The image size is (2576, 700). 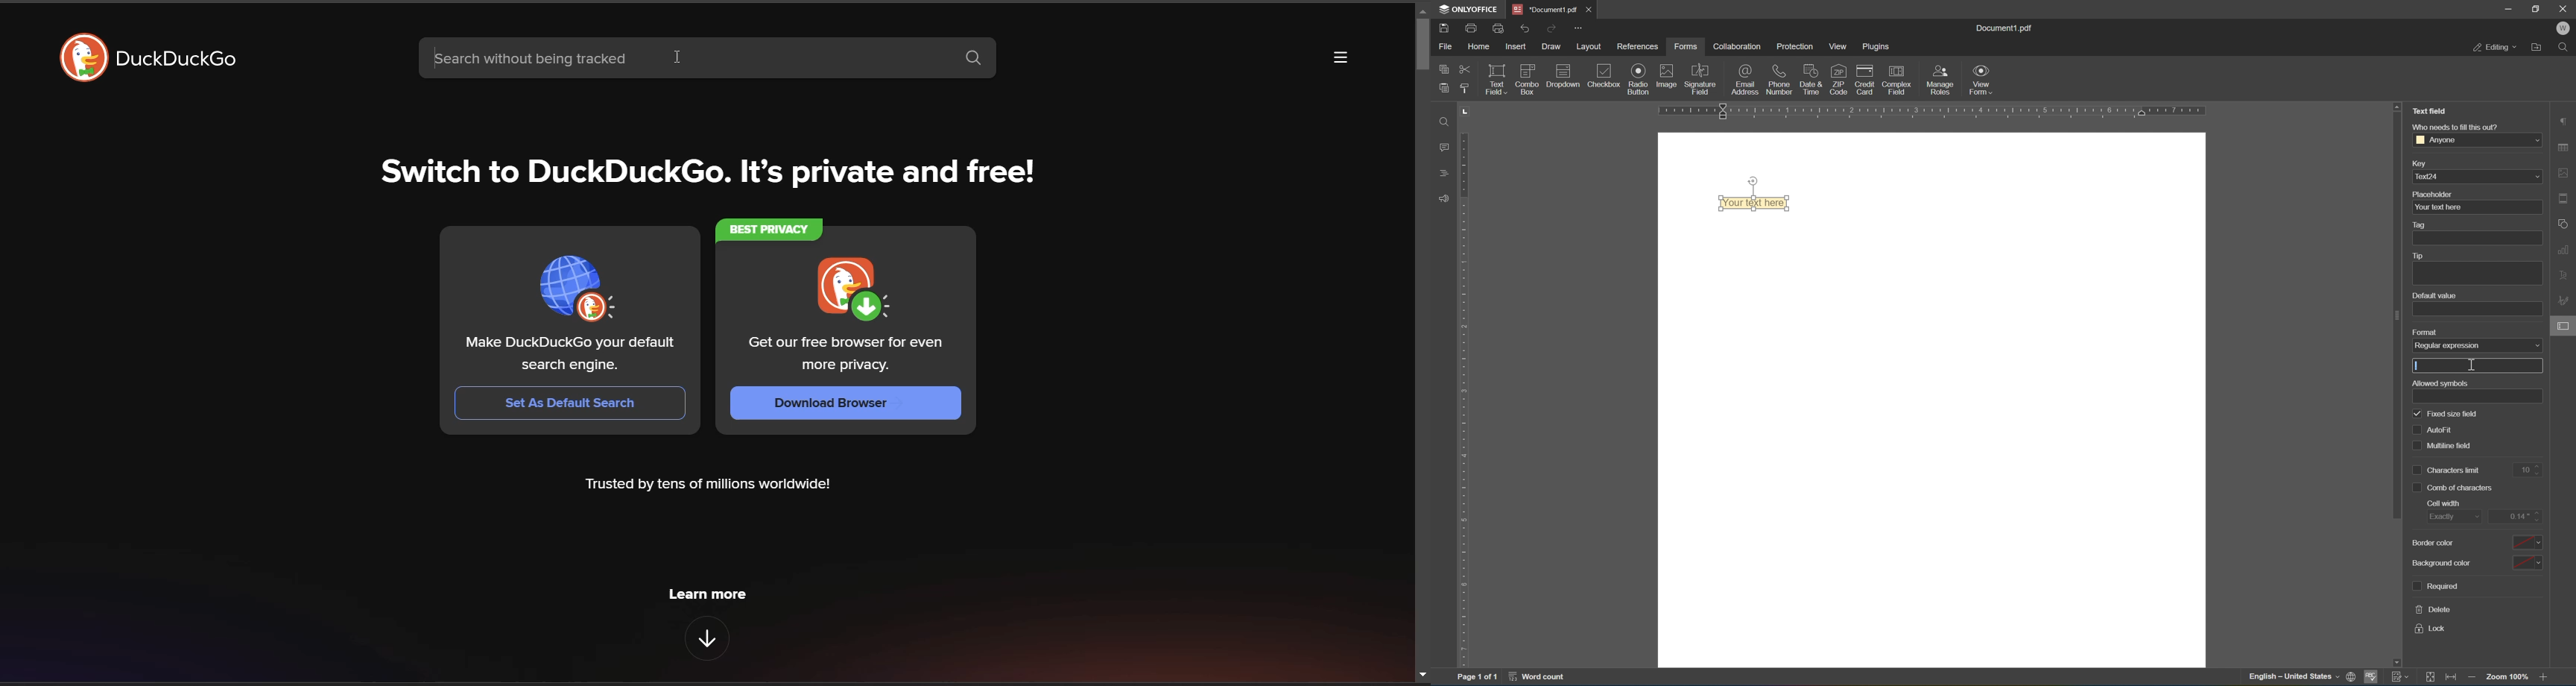 What do you see at coordinates (2397, 105) in the screenshot?
I see `scroll up` at bounding box center [2397, 105].